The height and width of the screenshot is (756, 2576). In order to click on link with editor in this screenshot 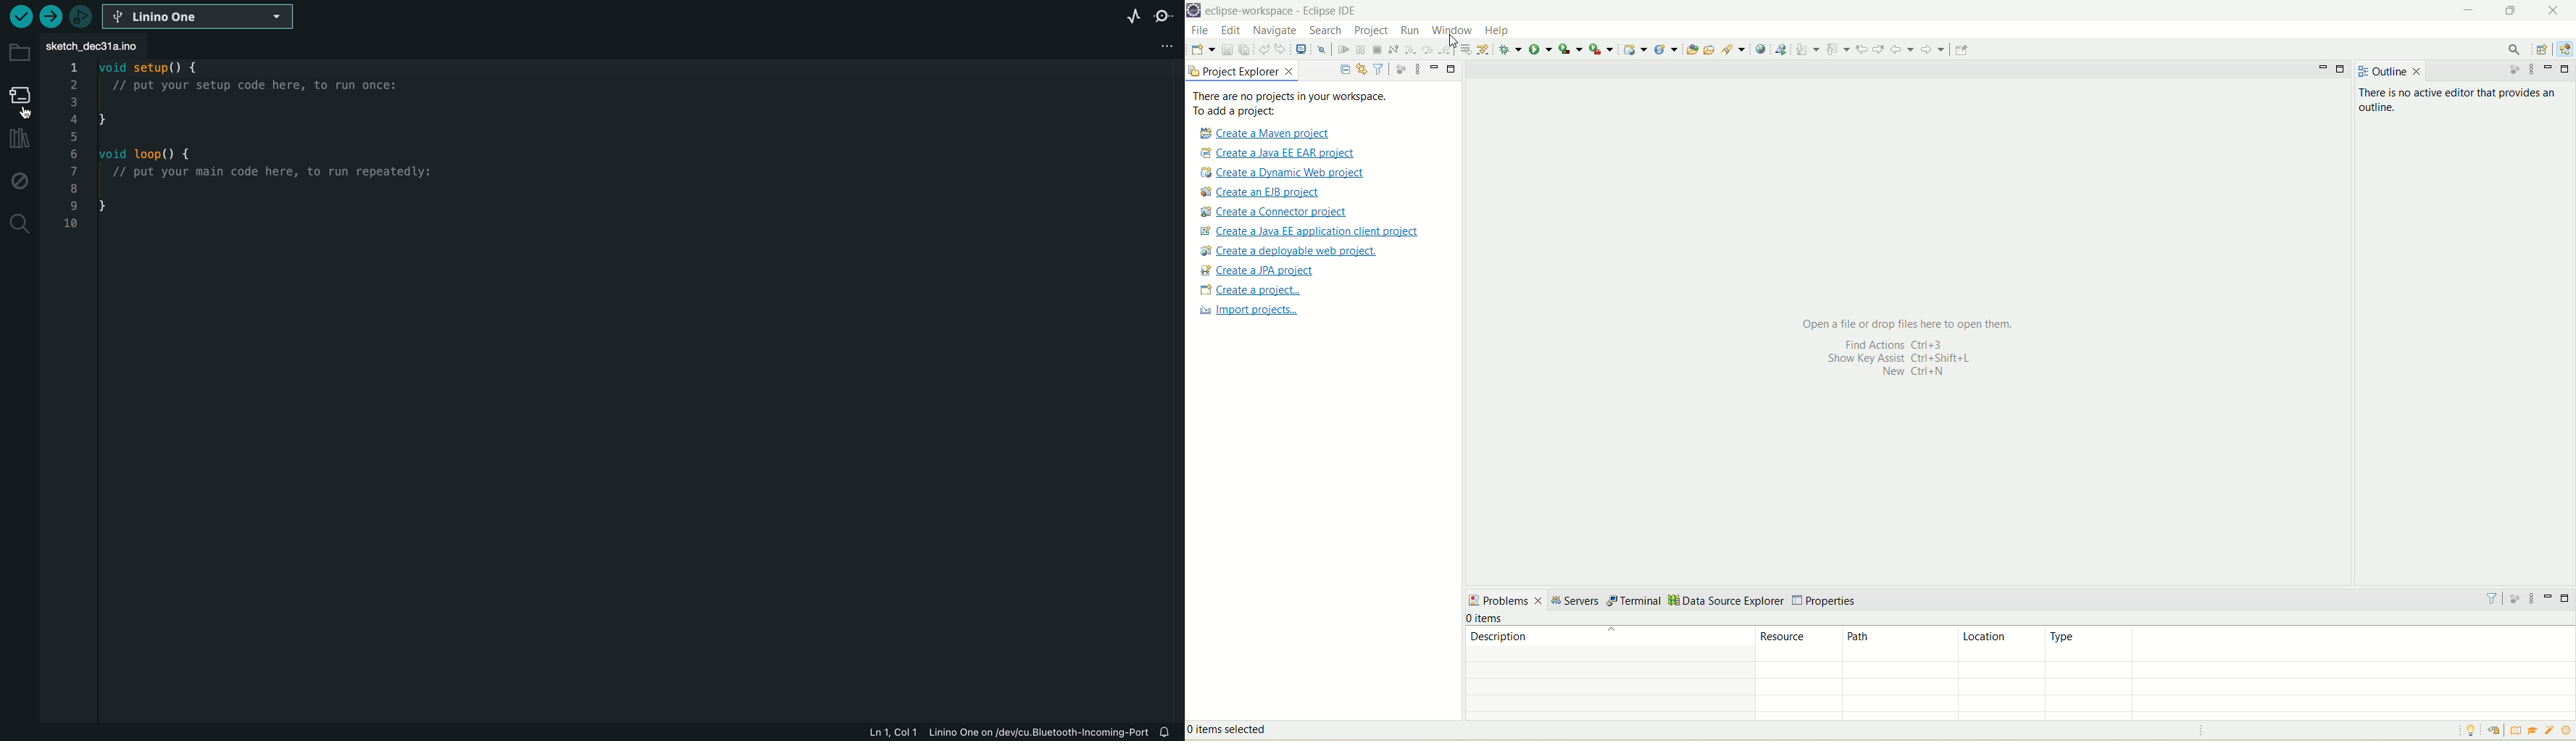, I will do `click(1362, 68)`.